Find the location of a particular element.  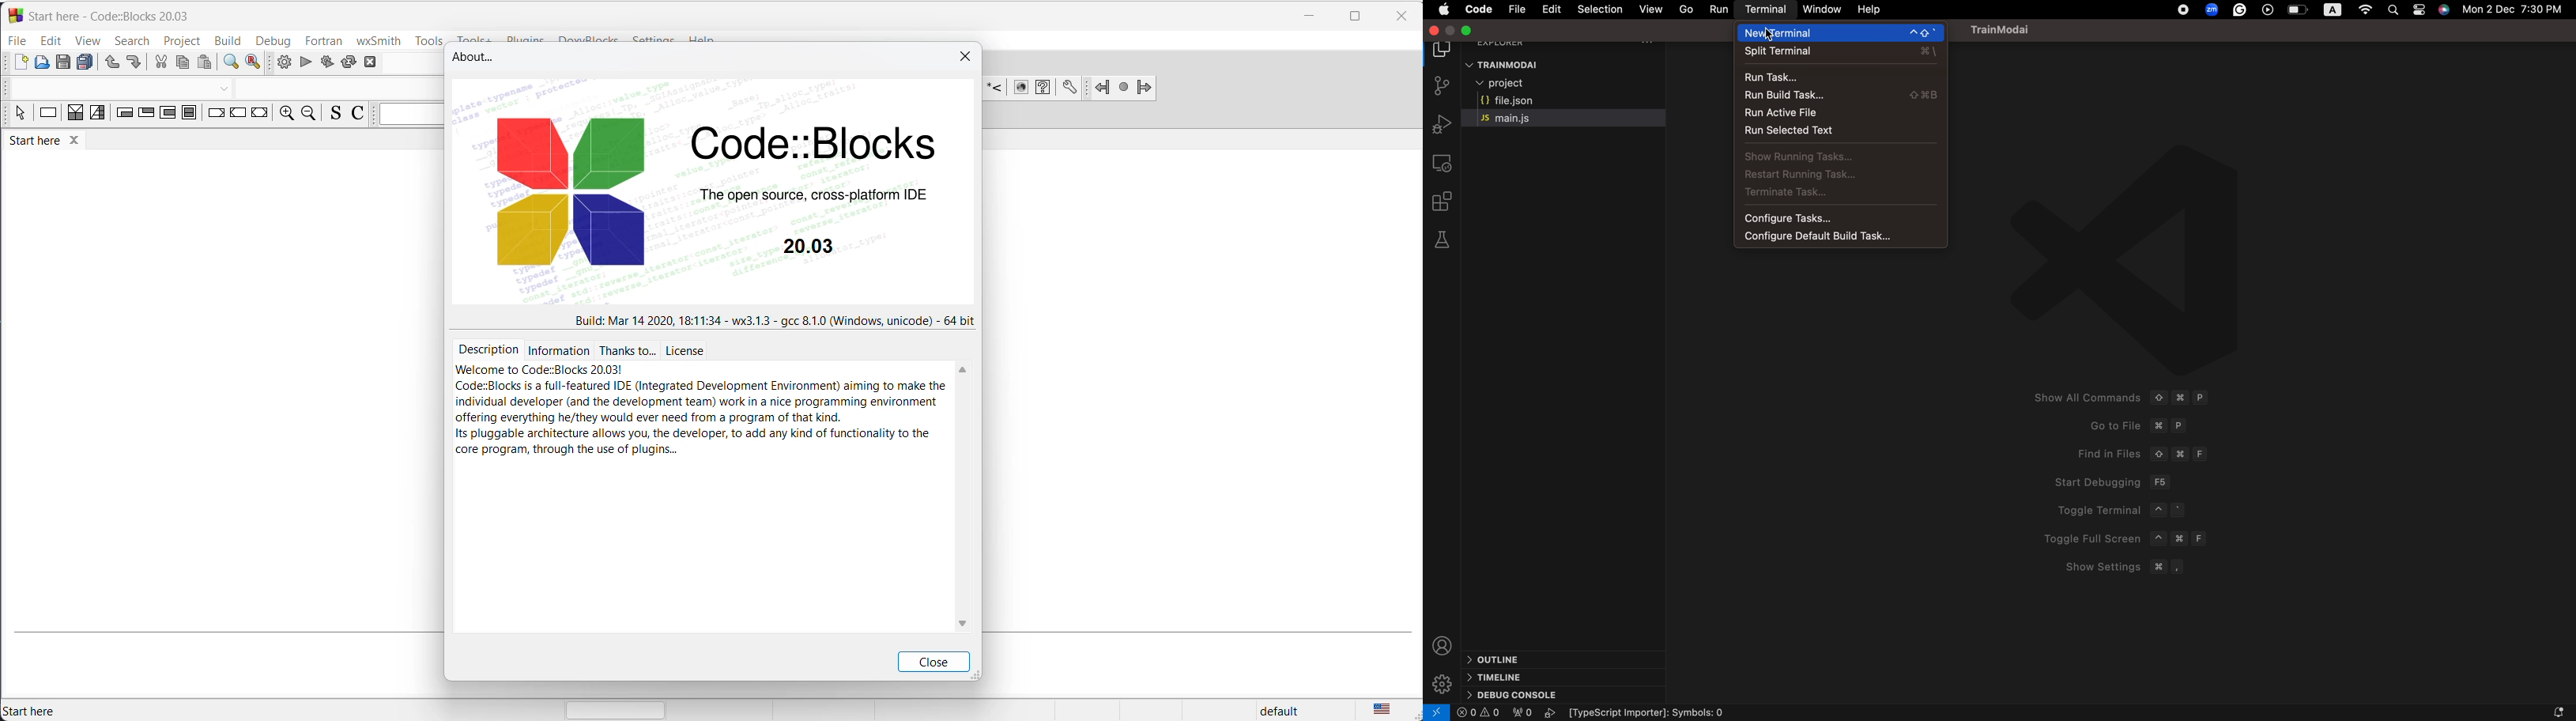

Description is located at coordinates (487, 349).